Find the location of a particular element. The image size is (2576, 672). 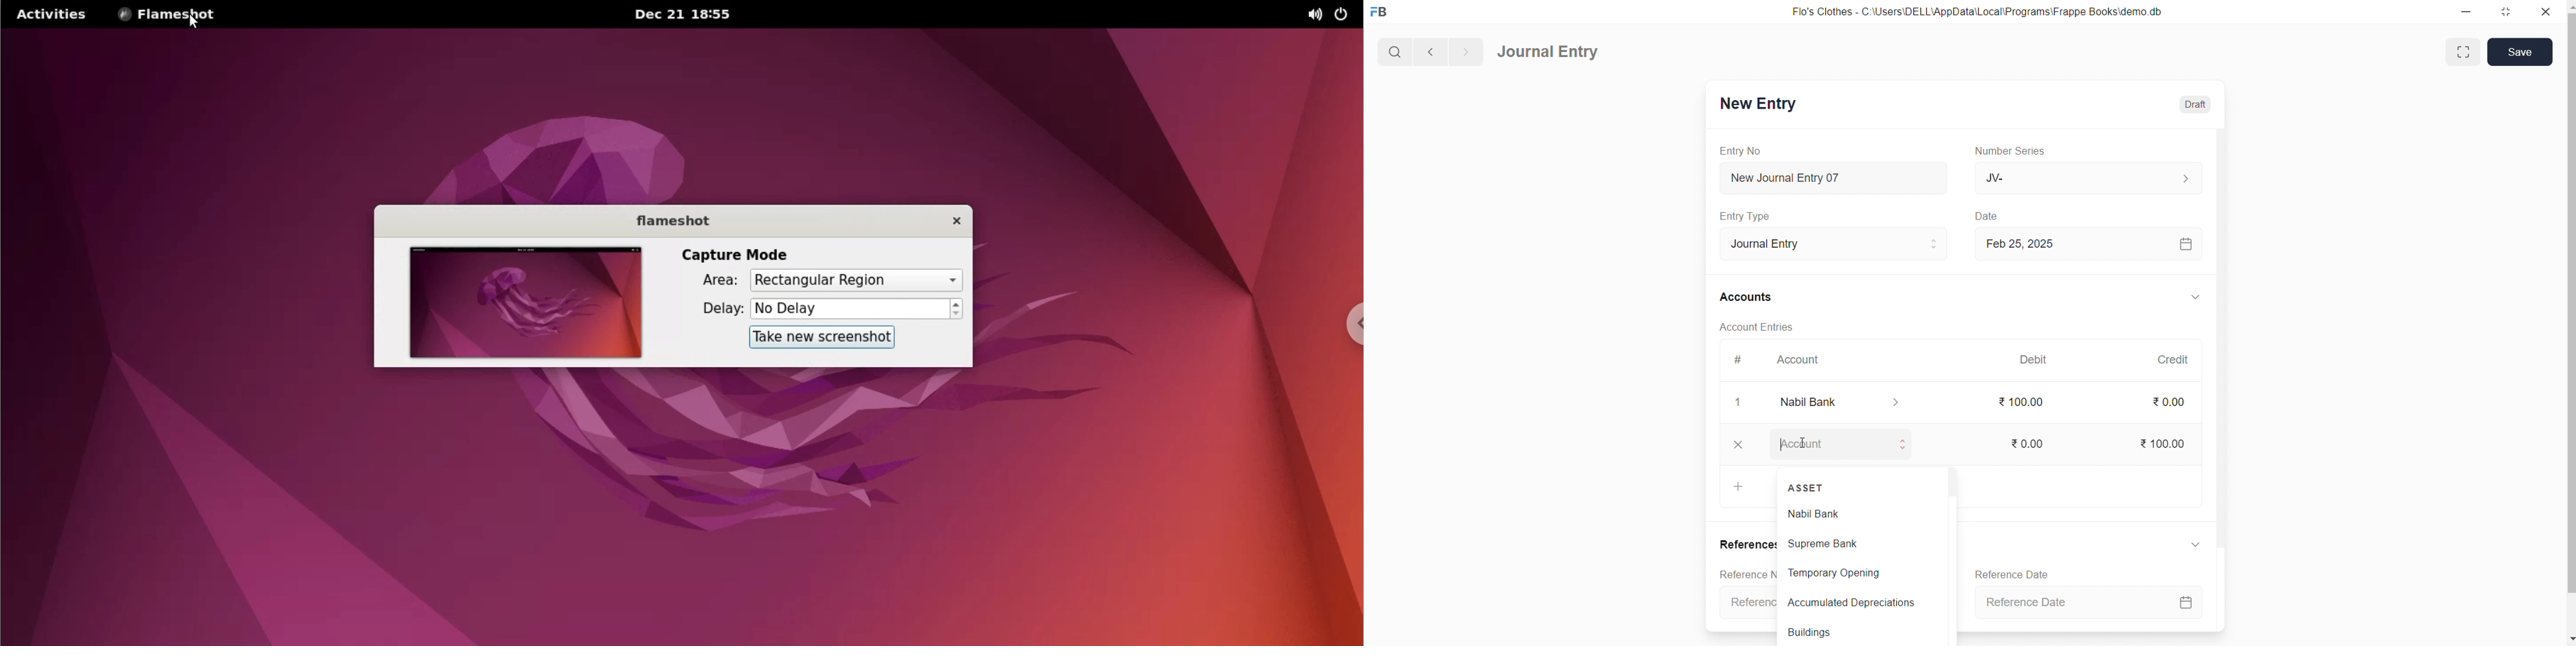

Draft is located at coordinates (2195, 103).